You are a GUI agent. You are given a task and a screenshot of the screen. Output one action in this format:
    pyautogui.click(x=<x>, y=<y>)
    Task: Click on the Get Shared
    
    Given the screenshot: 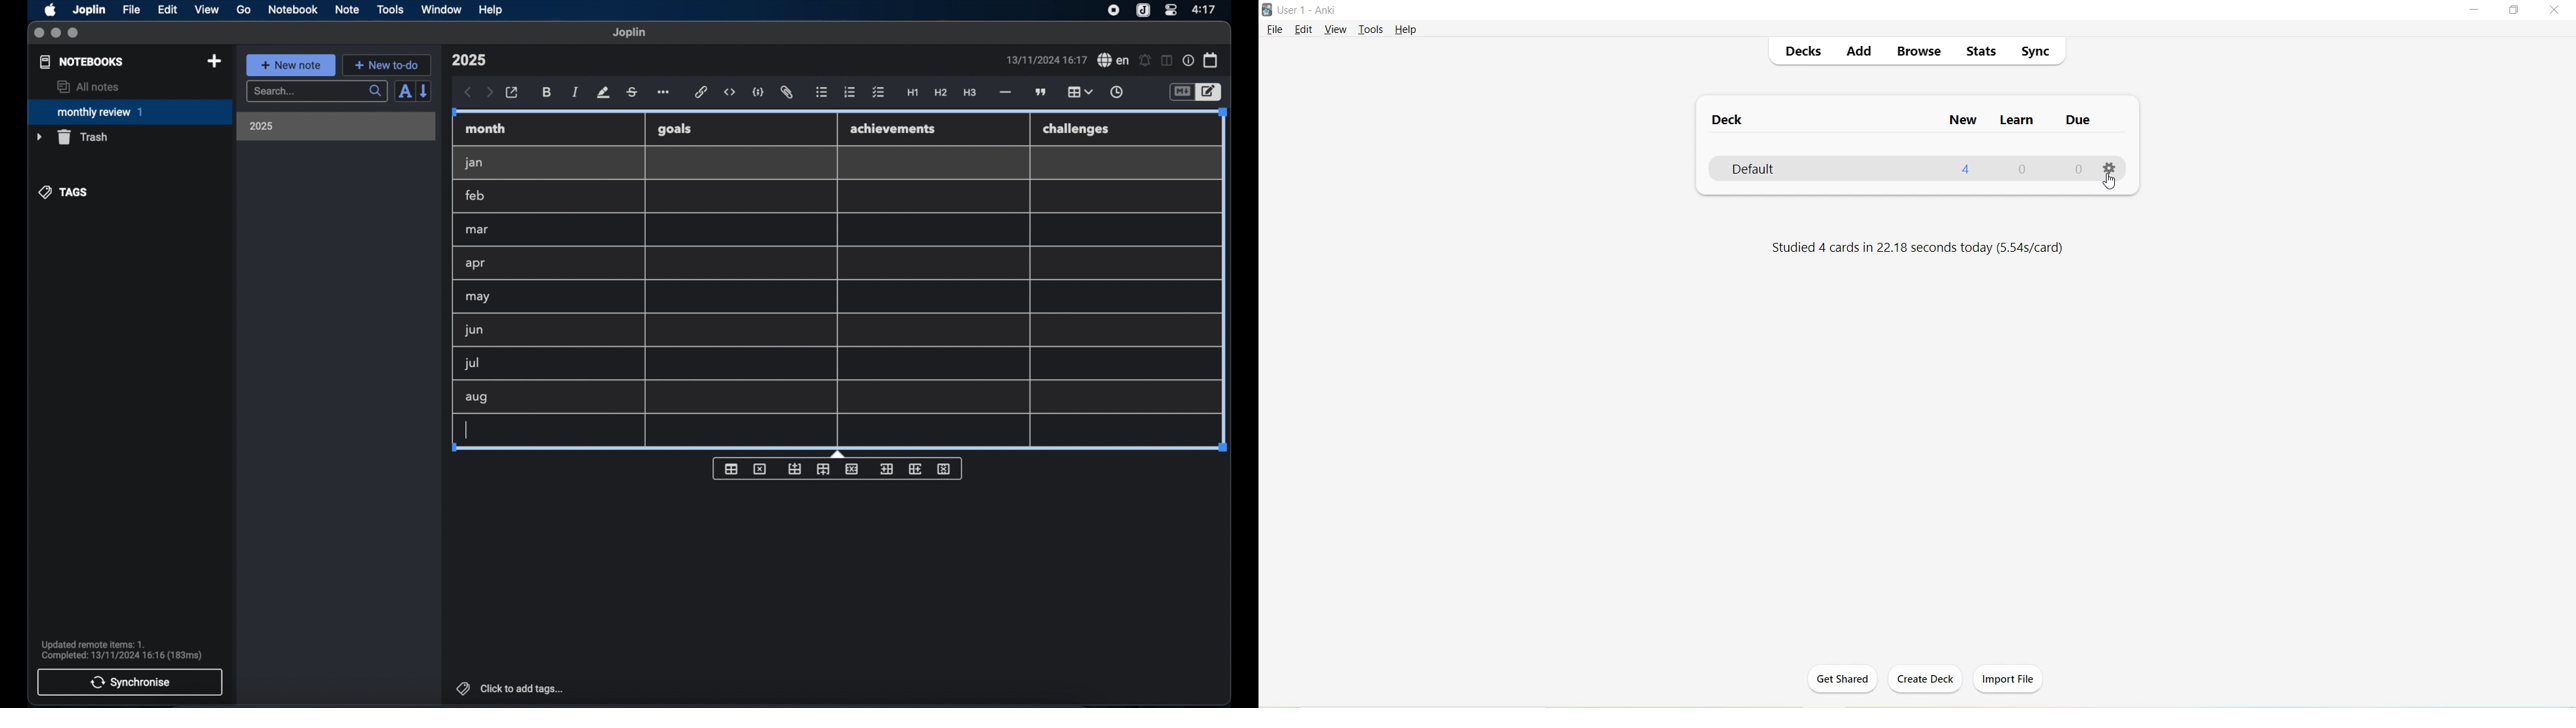 What is the action you would take?
    pyautogui.click(x=1842, y=680)
    